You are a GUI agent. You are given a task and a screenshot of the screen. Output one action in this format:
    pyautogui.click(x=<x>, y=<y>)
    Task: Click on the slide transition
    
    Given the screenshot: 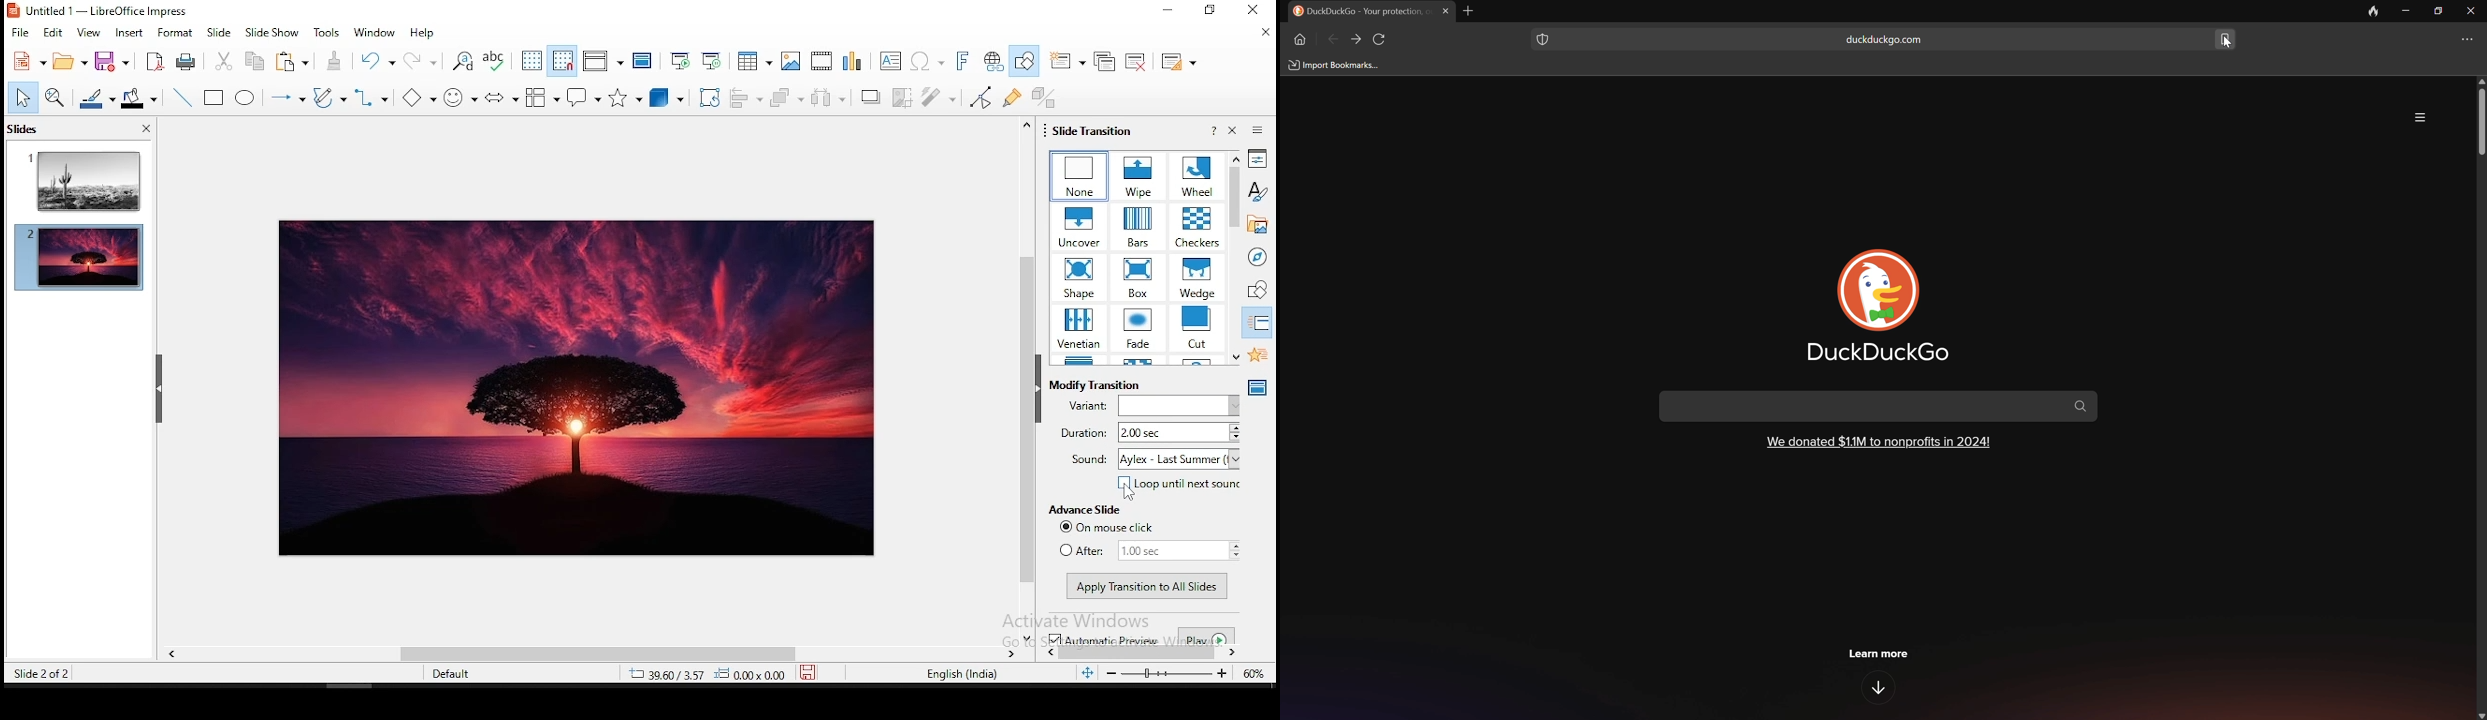 What is the action you would take?
    pyautogui.click(x=1094, y=130)
    